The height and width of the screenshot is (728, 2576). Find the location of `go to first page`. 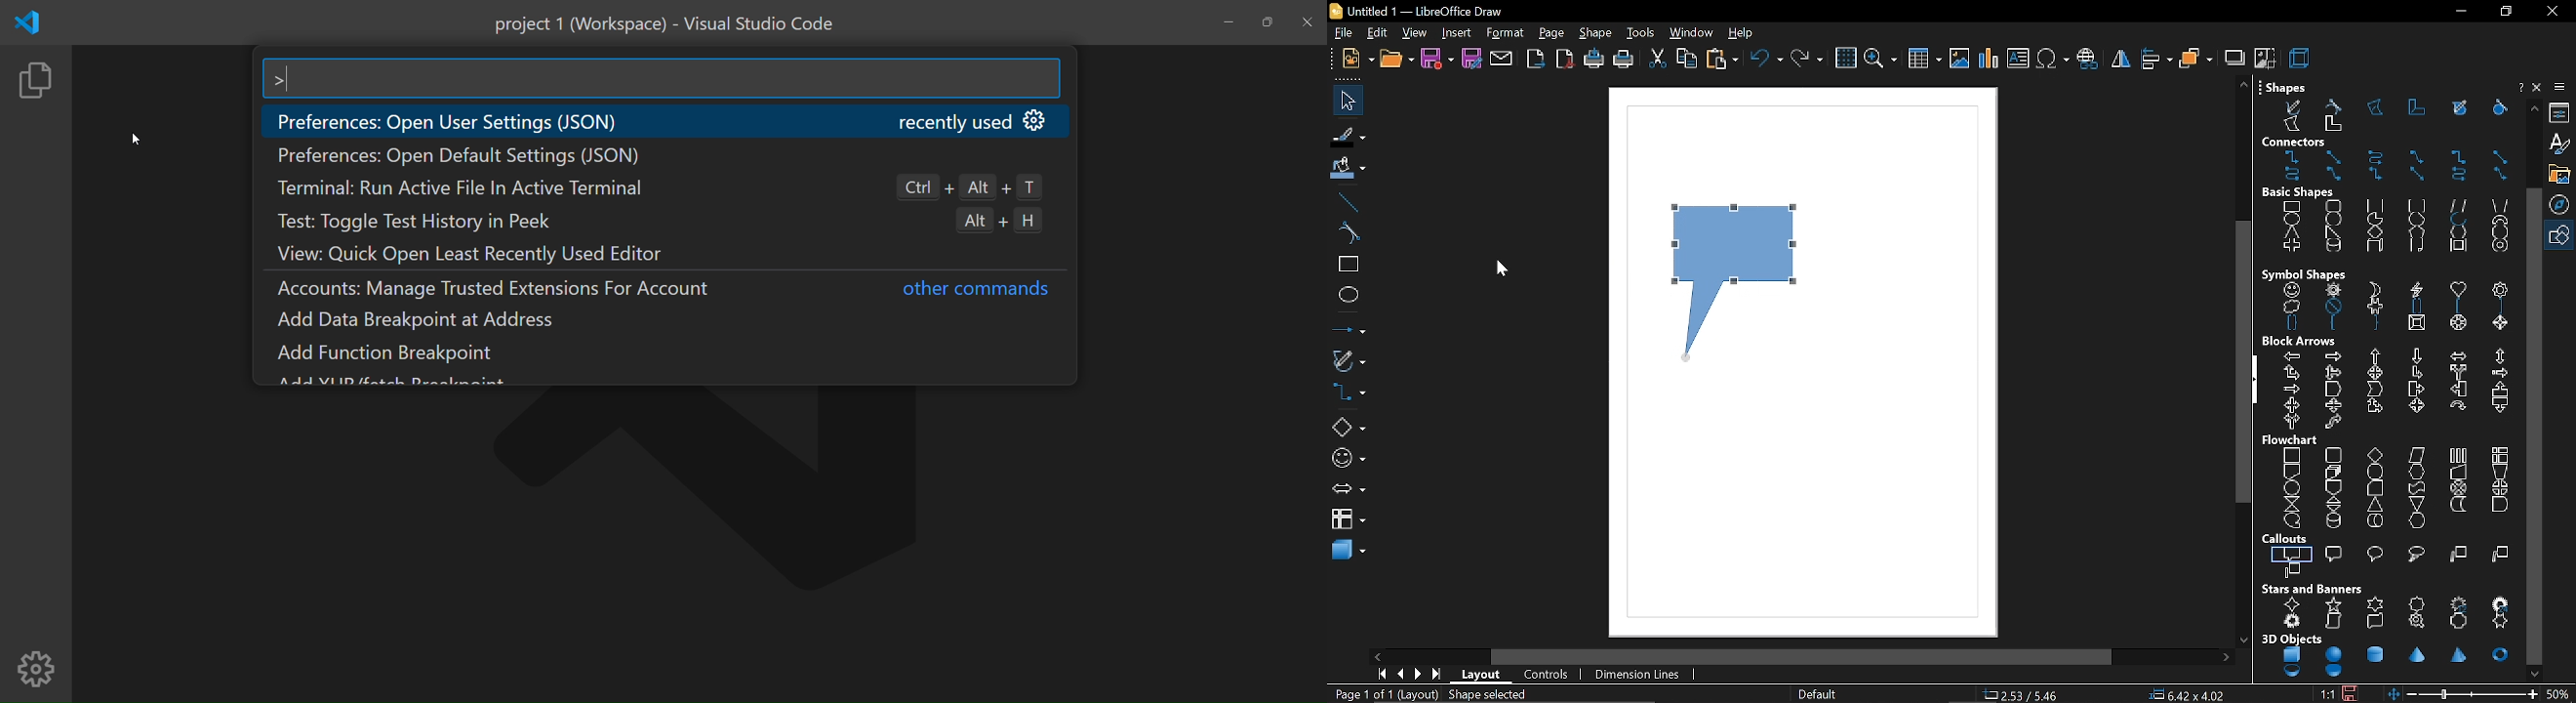

go to first page is located at coordinates (1379, 676).